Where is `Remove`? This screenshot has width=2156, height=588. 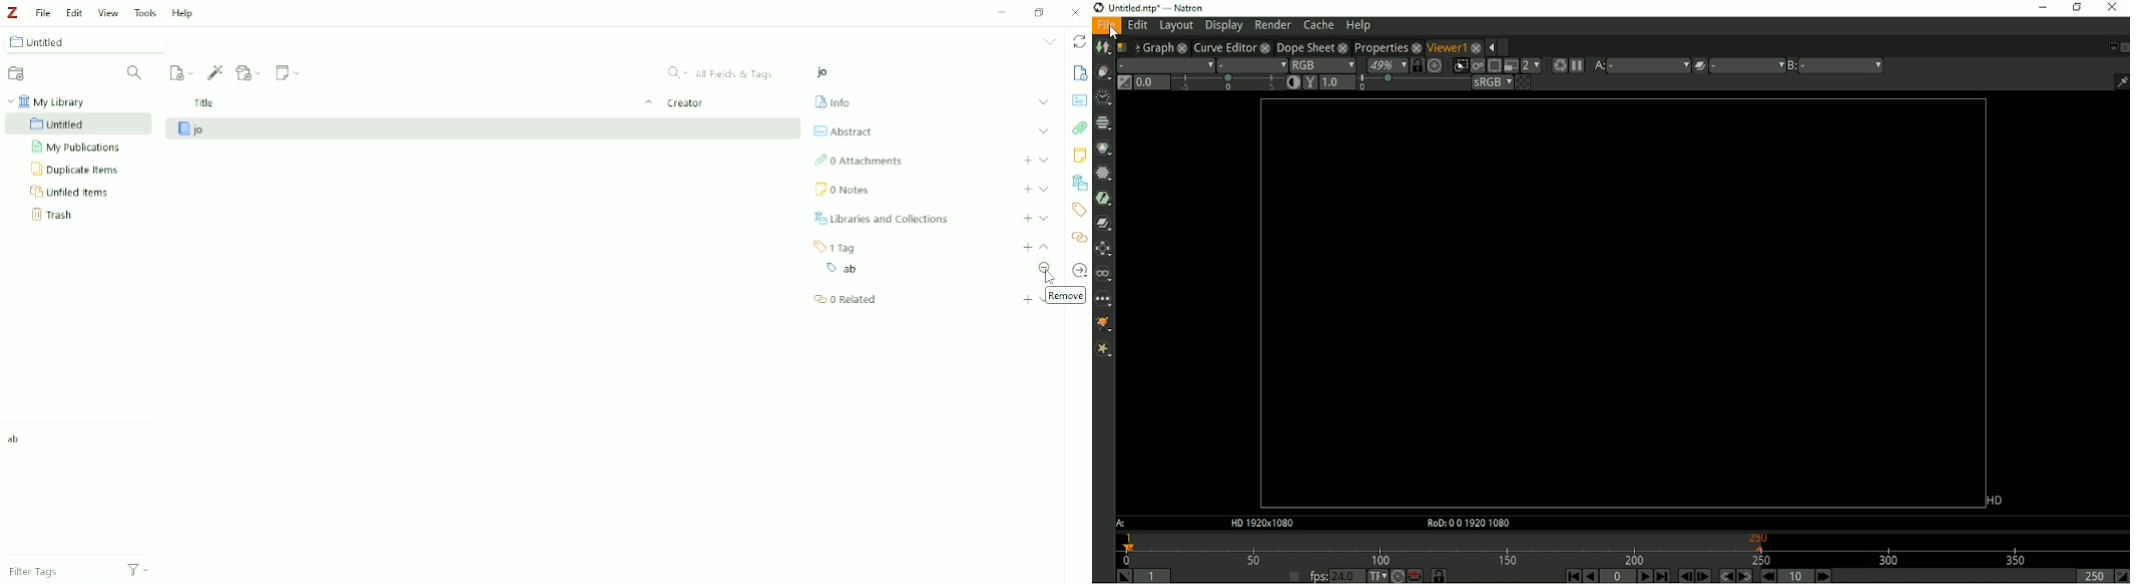
Remove is located at coordinates (1046, 272).